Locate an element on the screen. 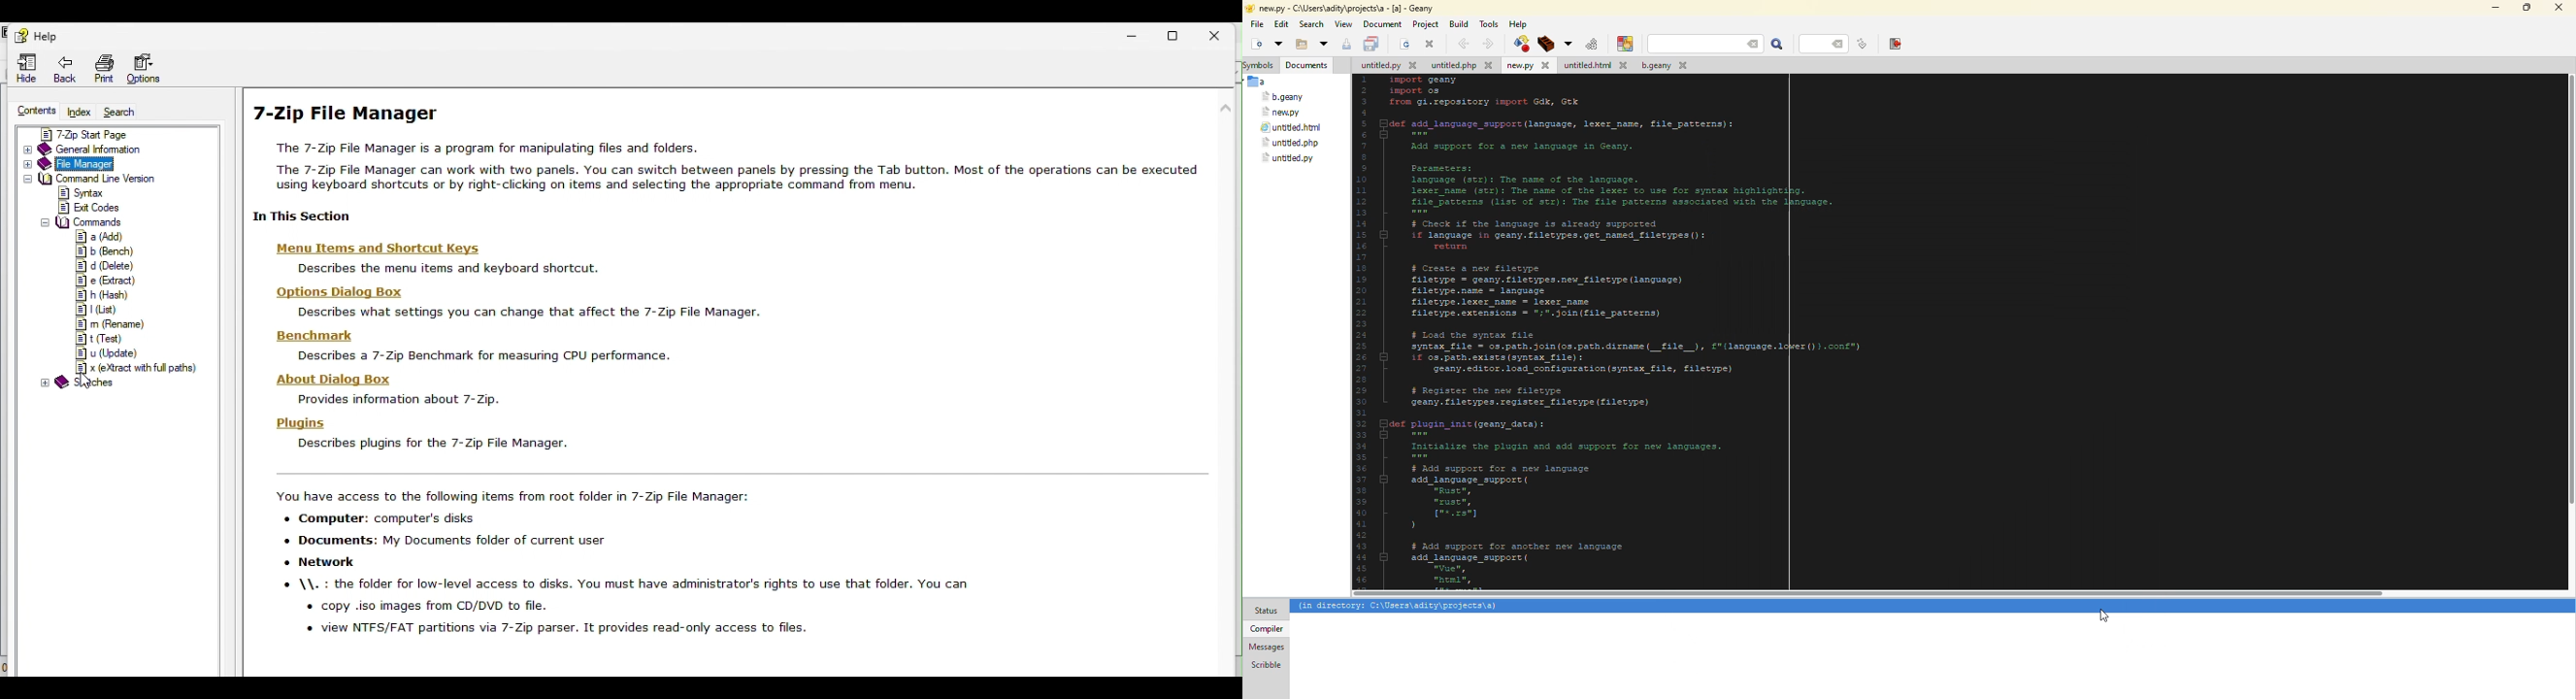 This screenshot has height=700, width=2576. d (Delete) is located at coordinates (105, 266).